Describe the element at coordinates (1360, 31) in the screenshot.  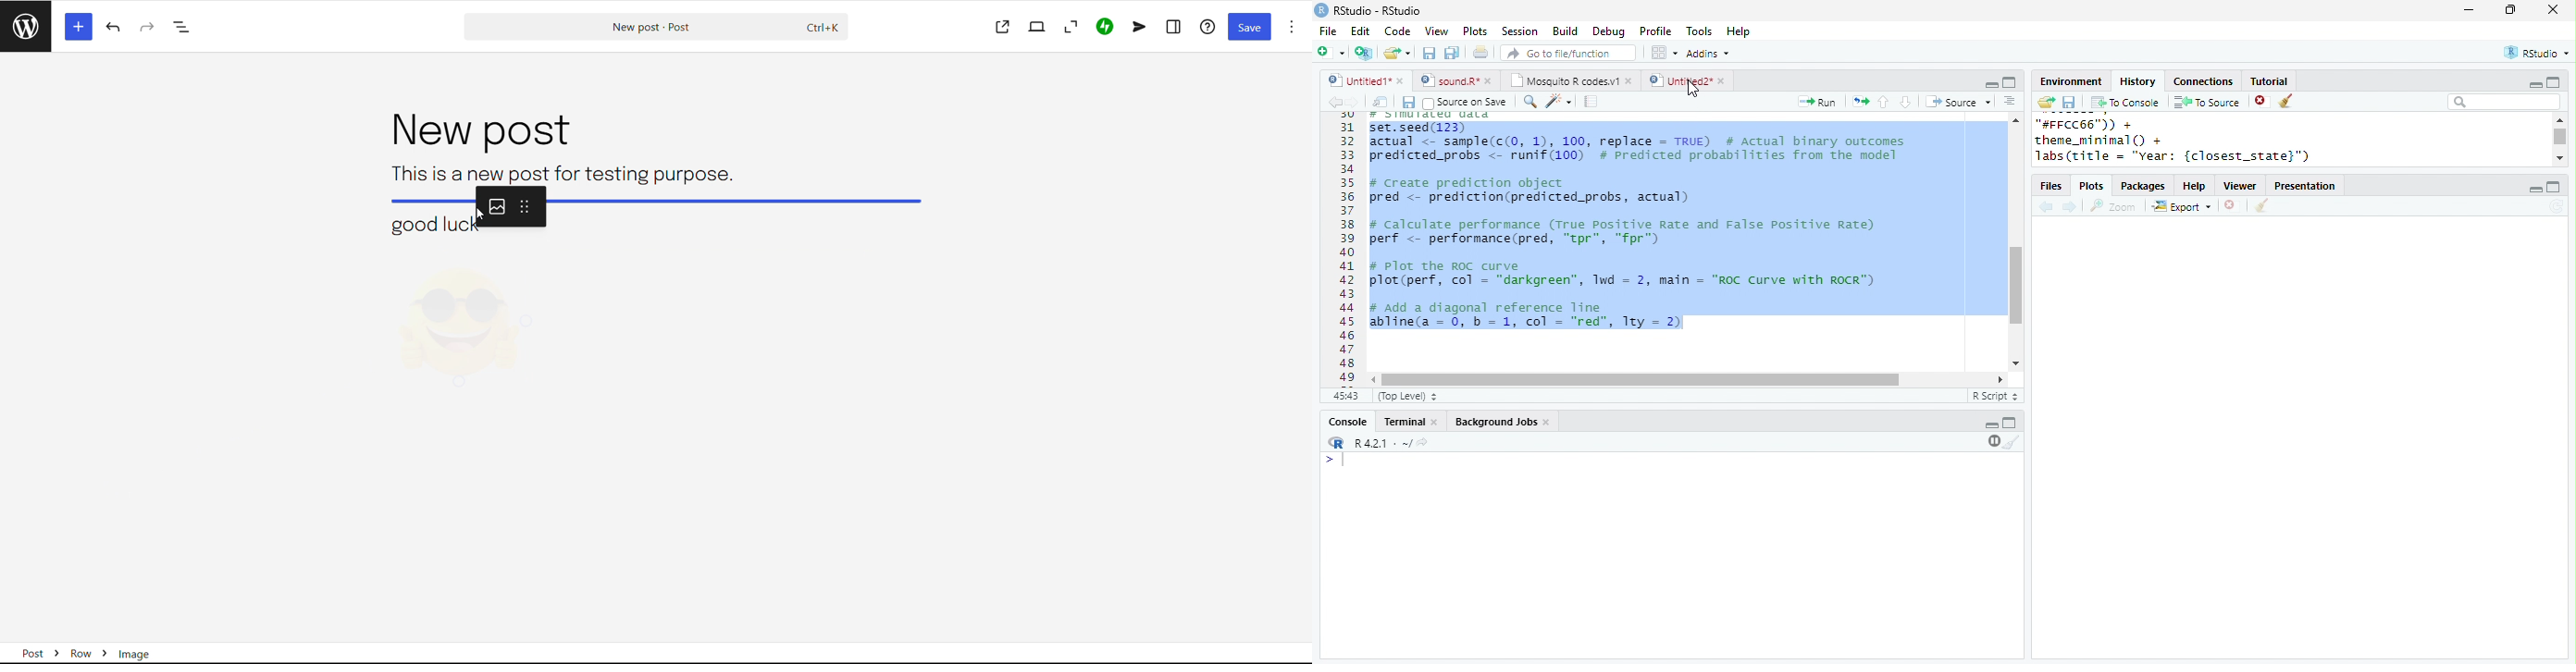
I see `Edit` at that location.